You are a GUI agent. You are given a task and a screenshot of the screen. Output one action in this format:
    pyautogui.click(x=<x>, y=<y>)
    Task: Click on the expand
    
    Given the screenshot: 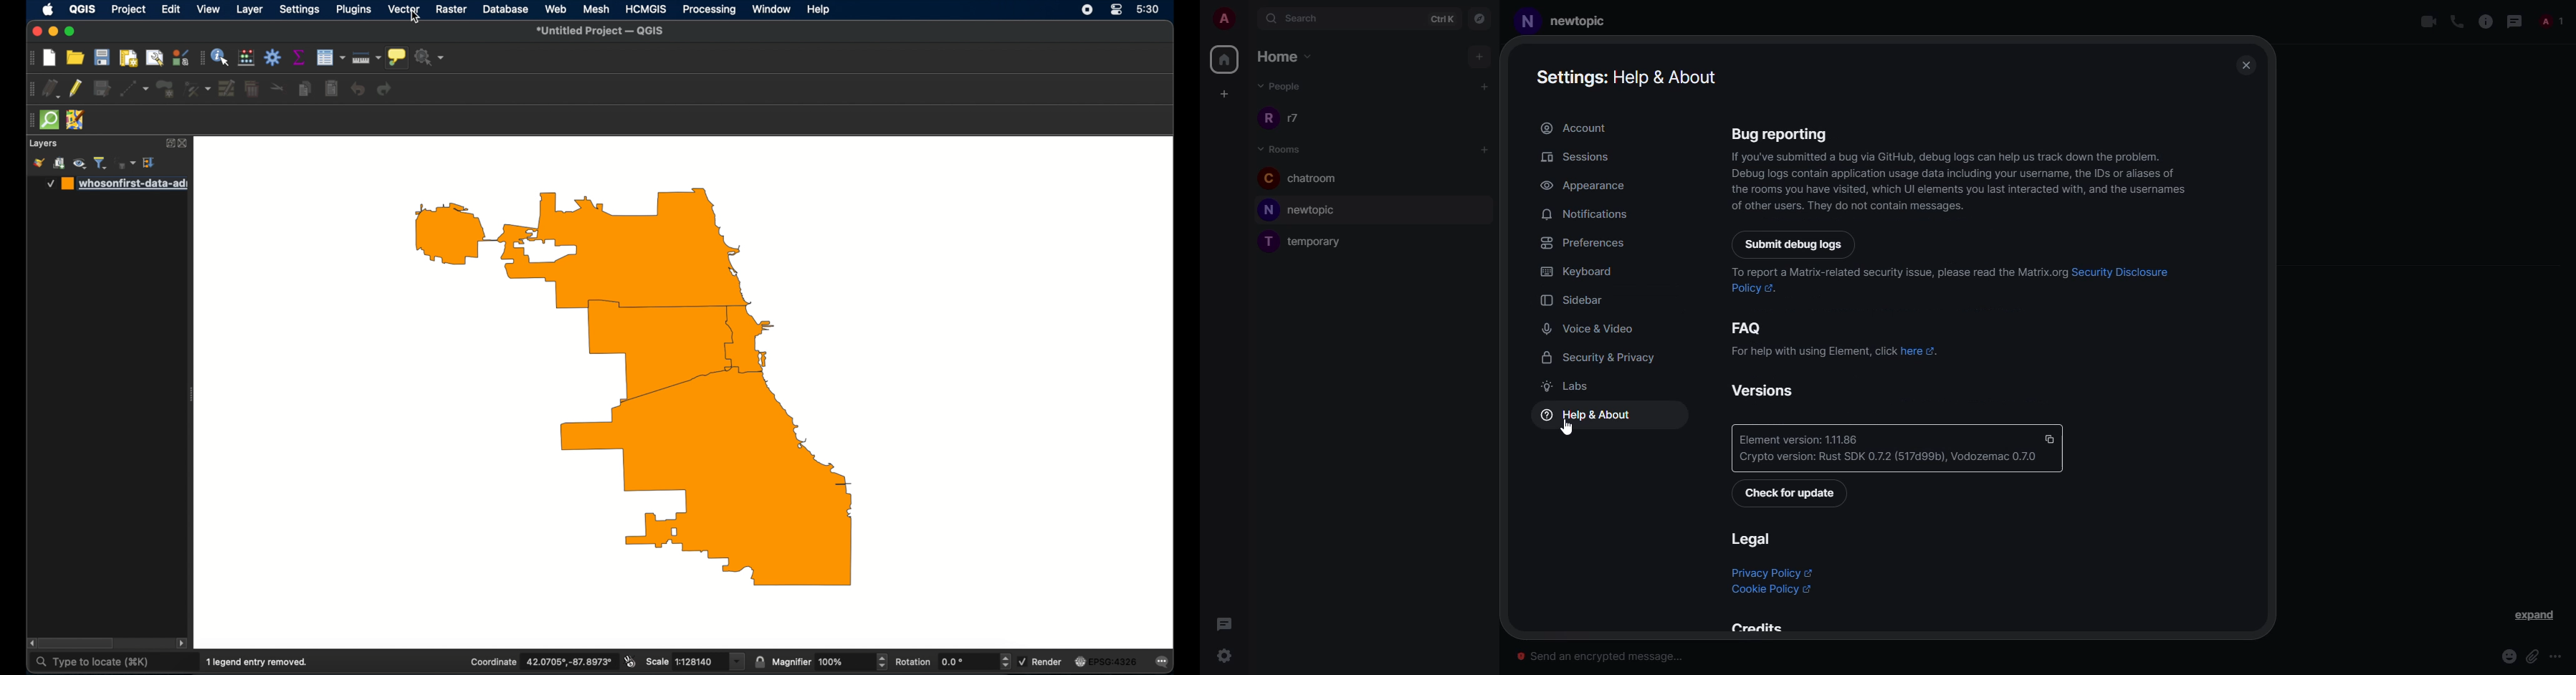 What is the action you would take?
    pyautogui.click(x=1248, y=19)
    